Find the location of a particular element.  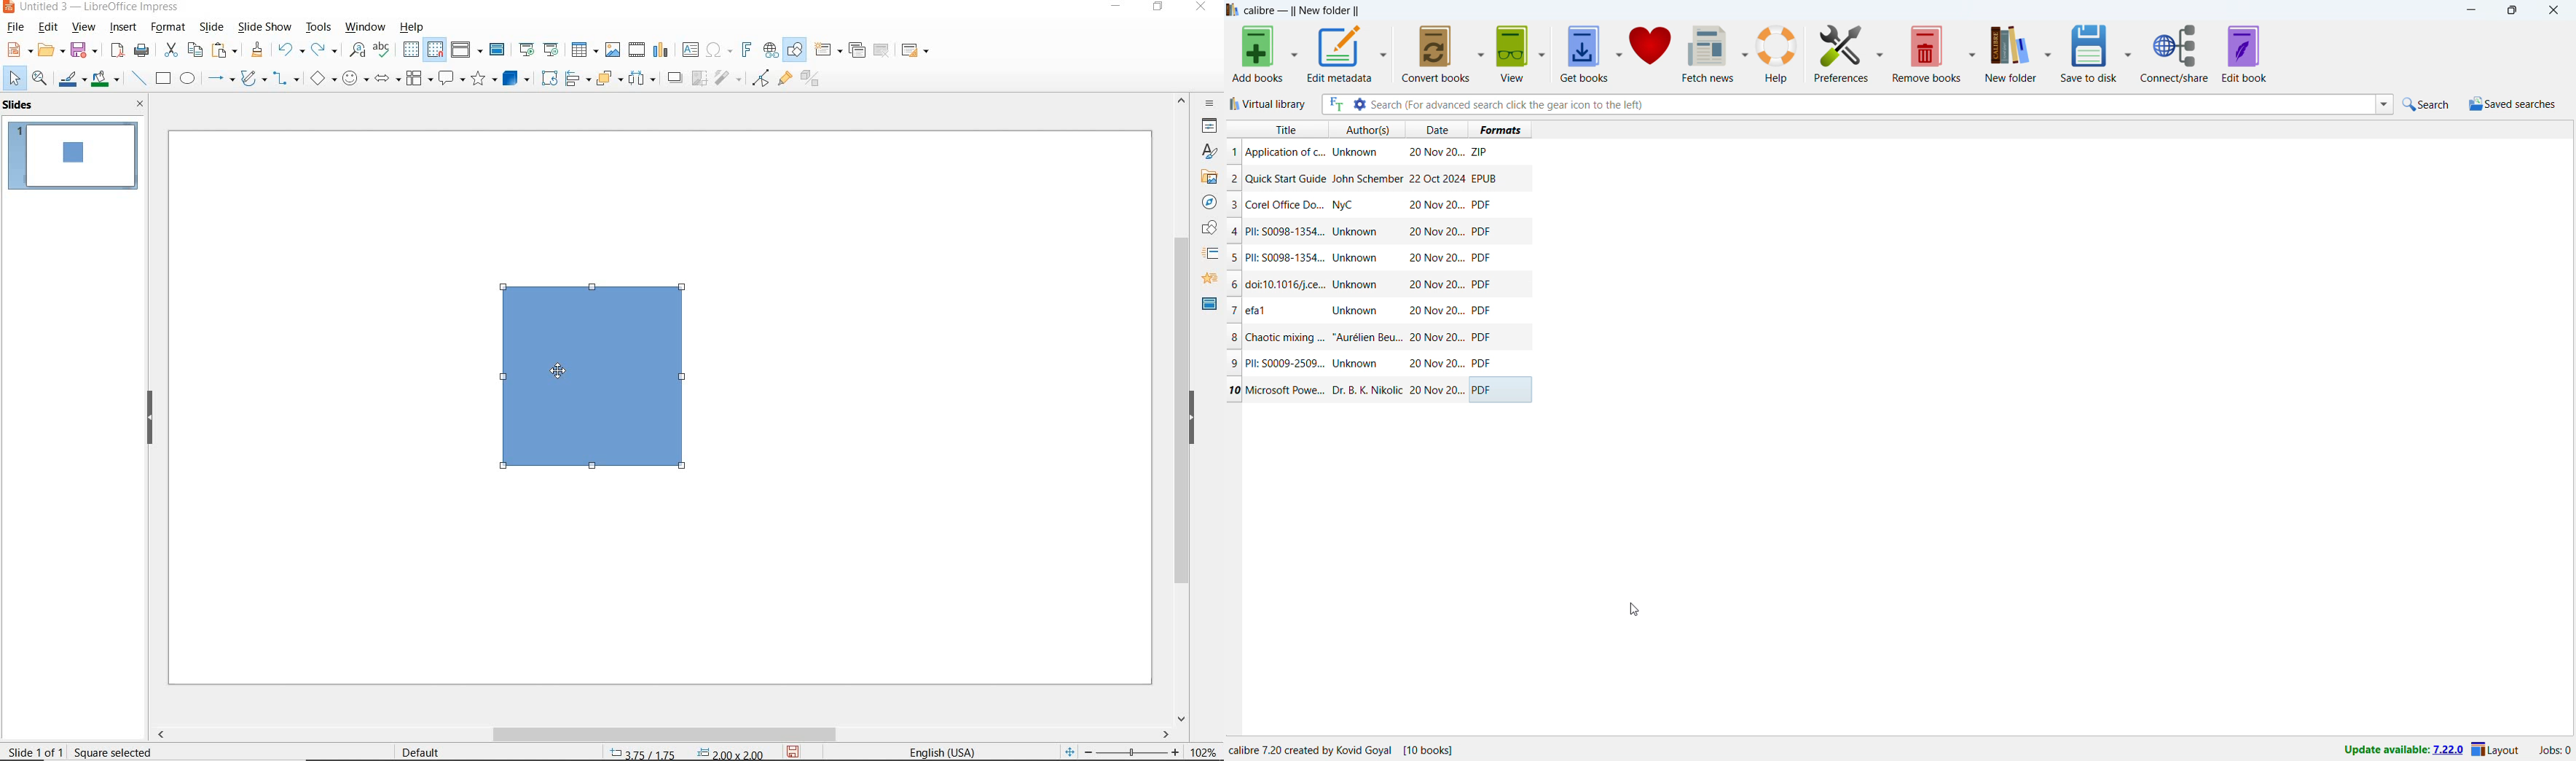

PII: S0098-1354... is located at coordinates (1285, 232).